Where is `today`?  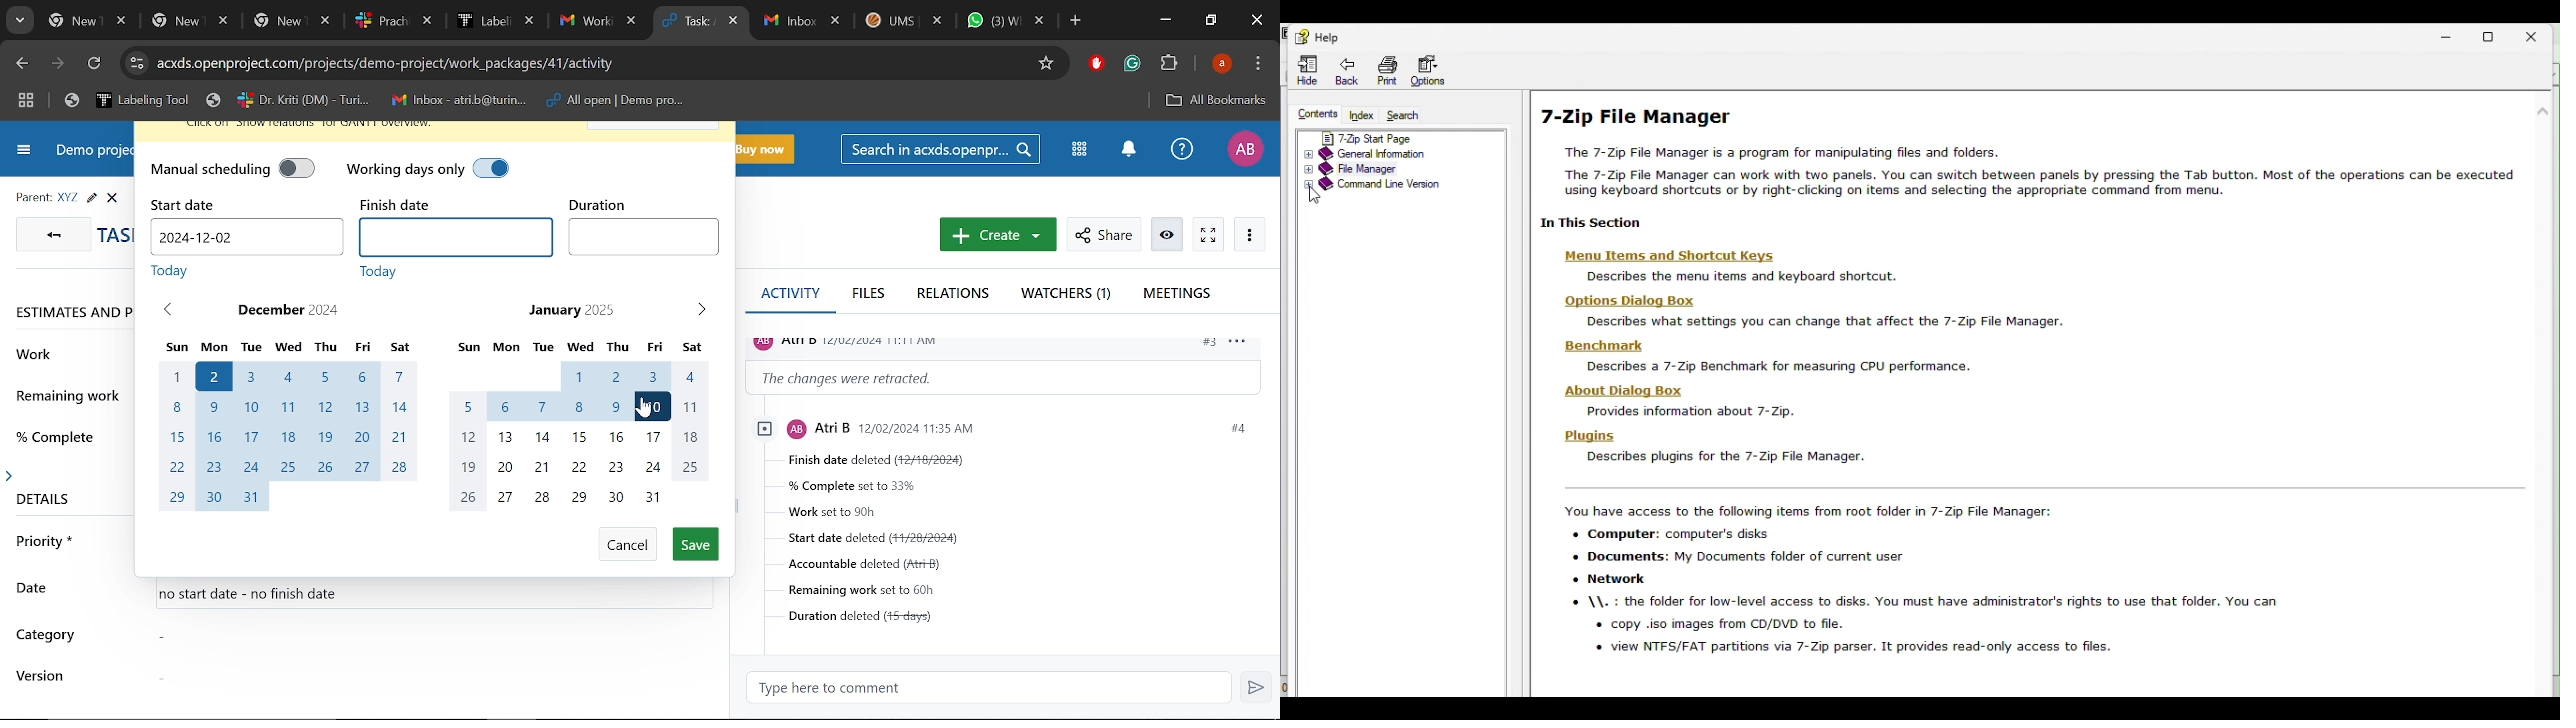
today is located at coordinates (176, 271).